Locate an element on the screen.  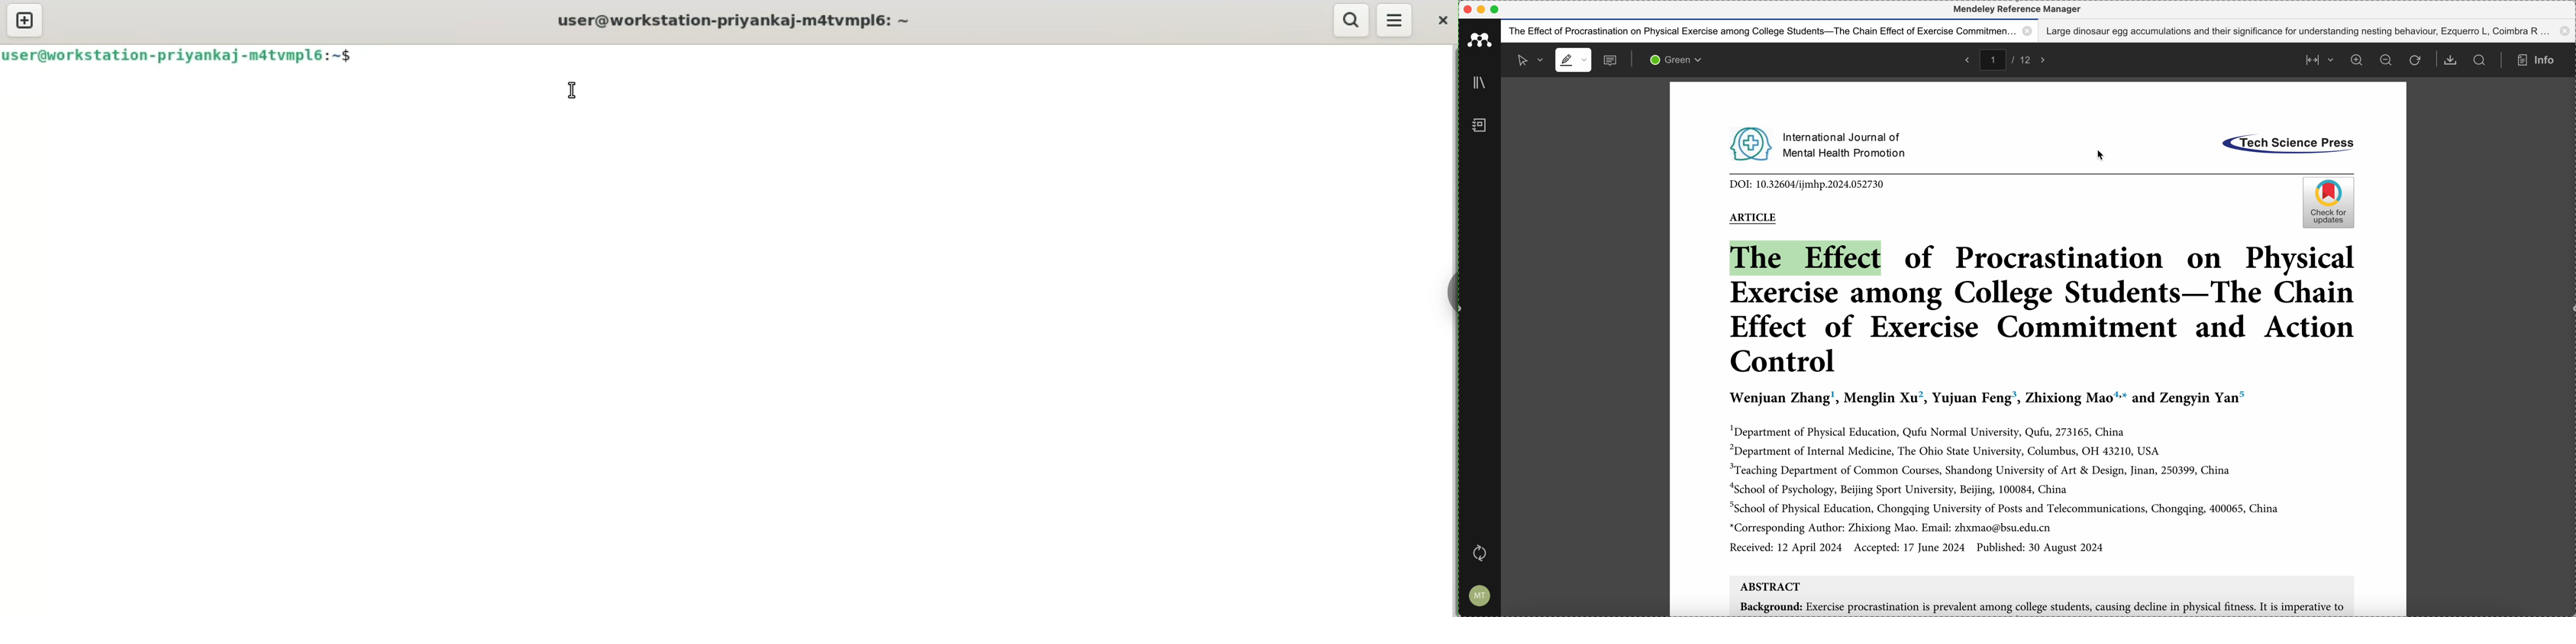
zoom in is located at coordinates (2356, 60).